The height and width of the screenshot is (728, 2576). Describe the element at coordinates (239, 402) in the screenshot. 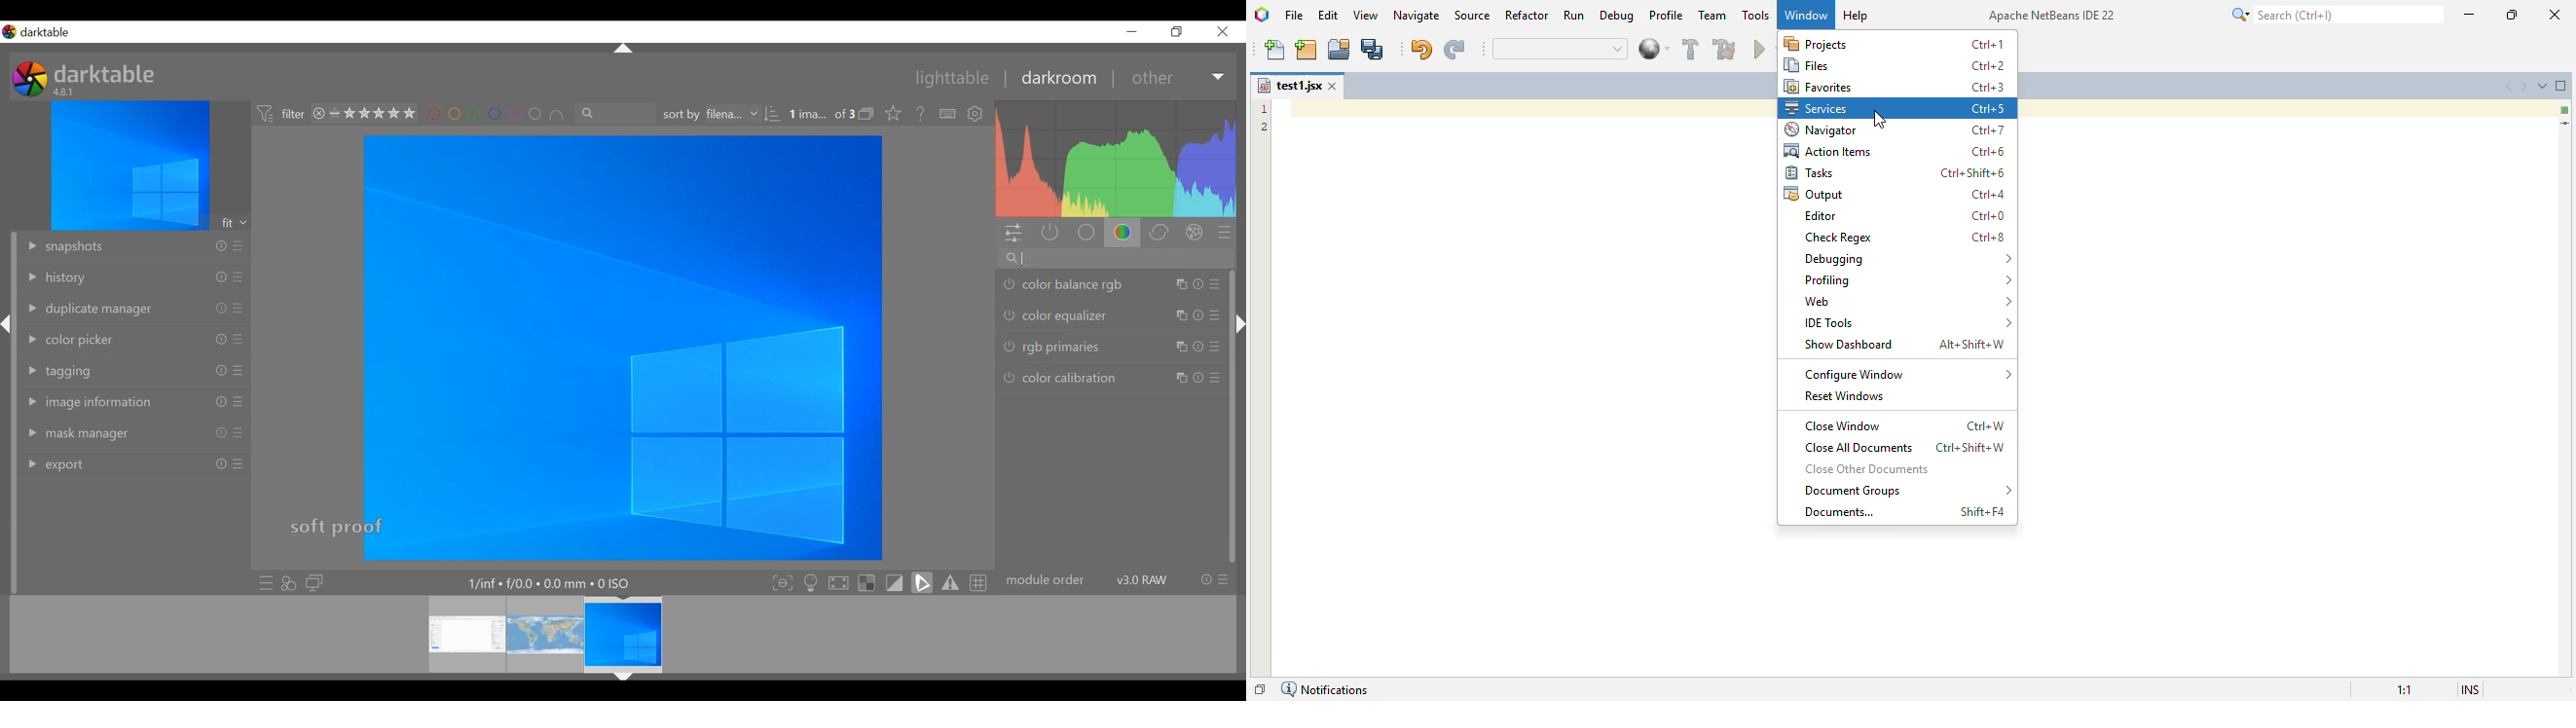

I see `presets` at that location.